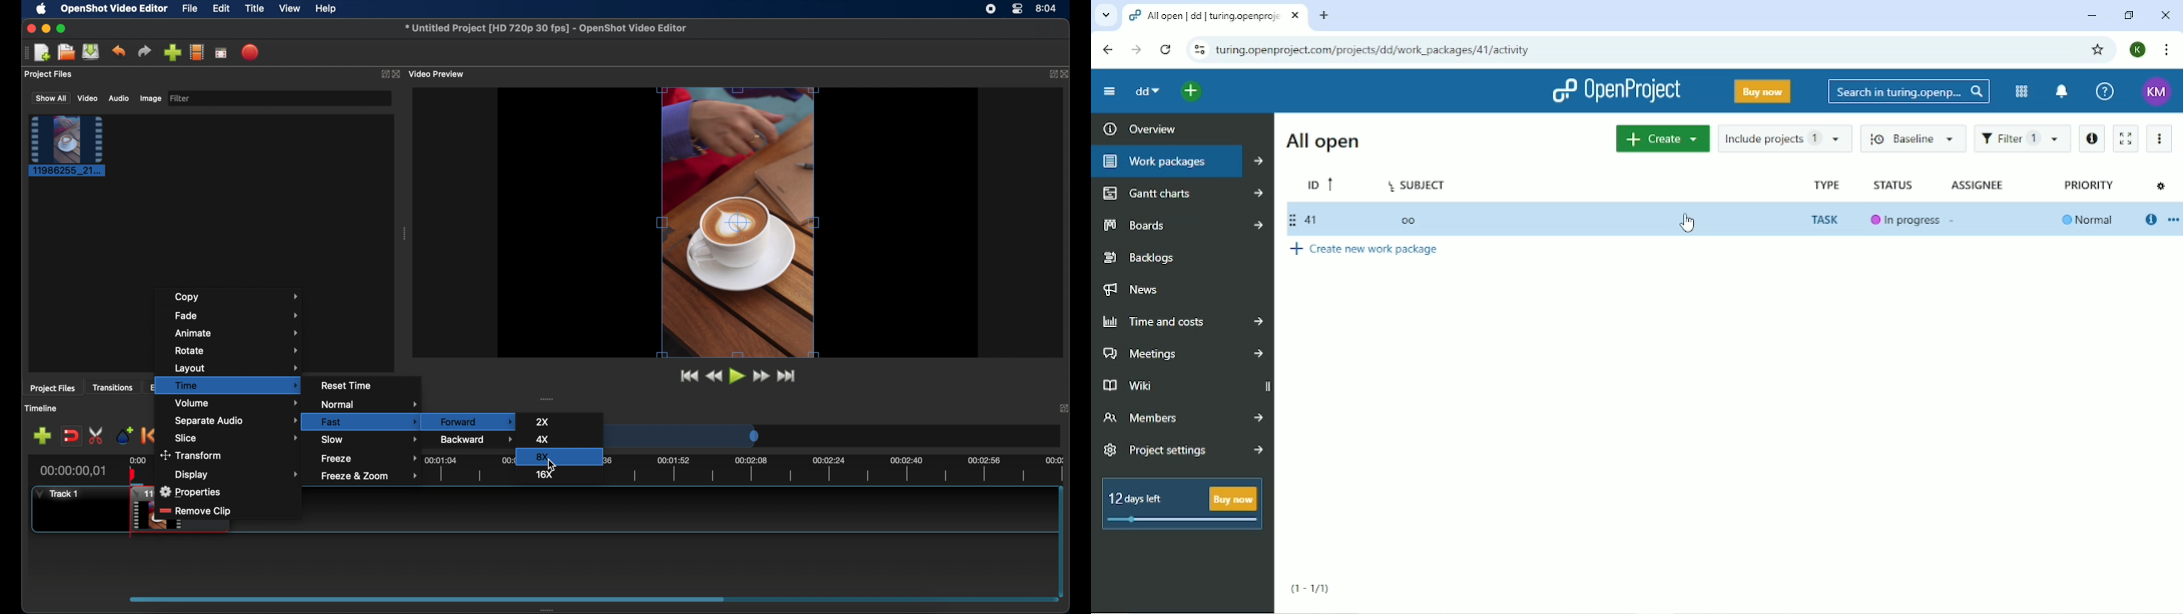  Describe the element at coordinates (1178, 503) in the screenshot. I see `12 days left Buy now` at that location.